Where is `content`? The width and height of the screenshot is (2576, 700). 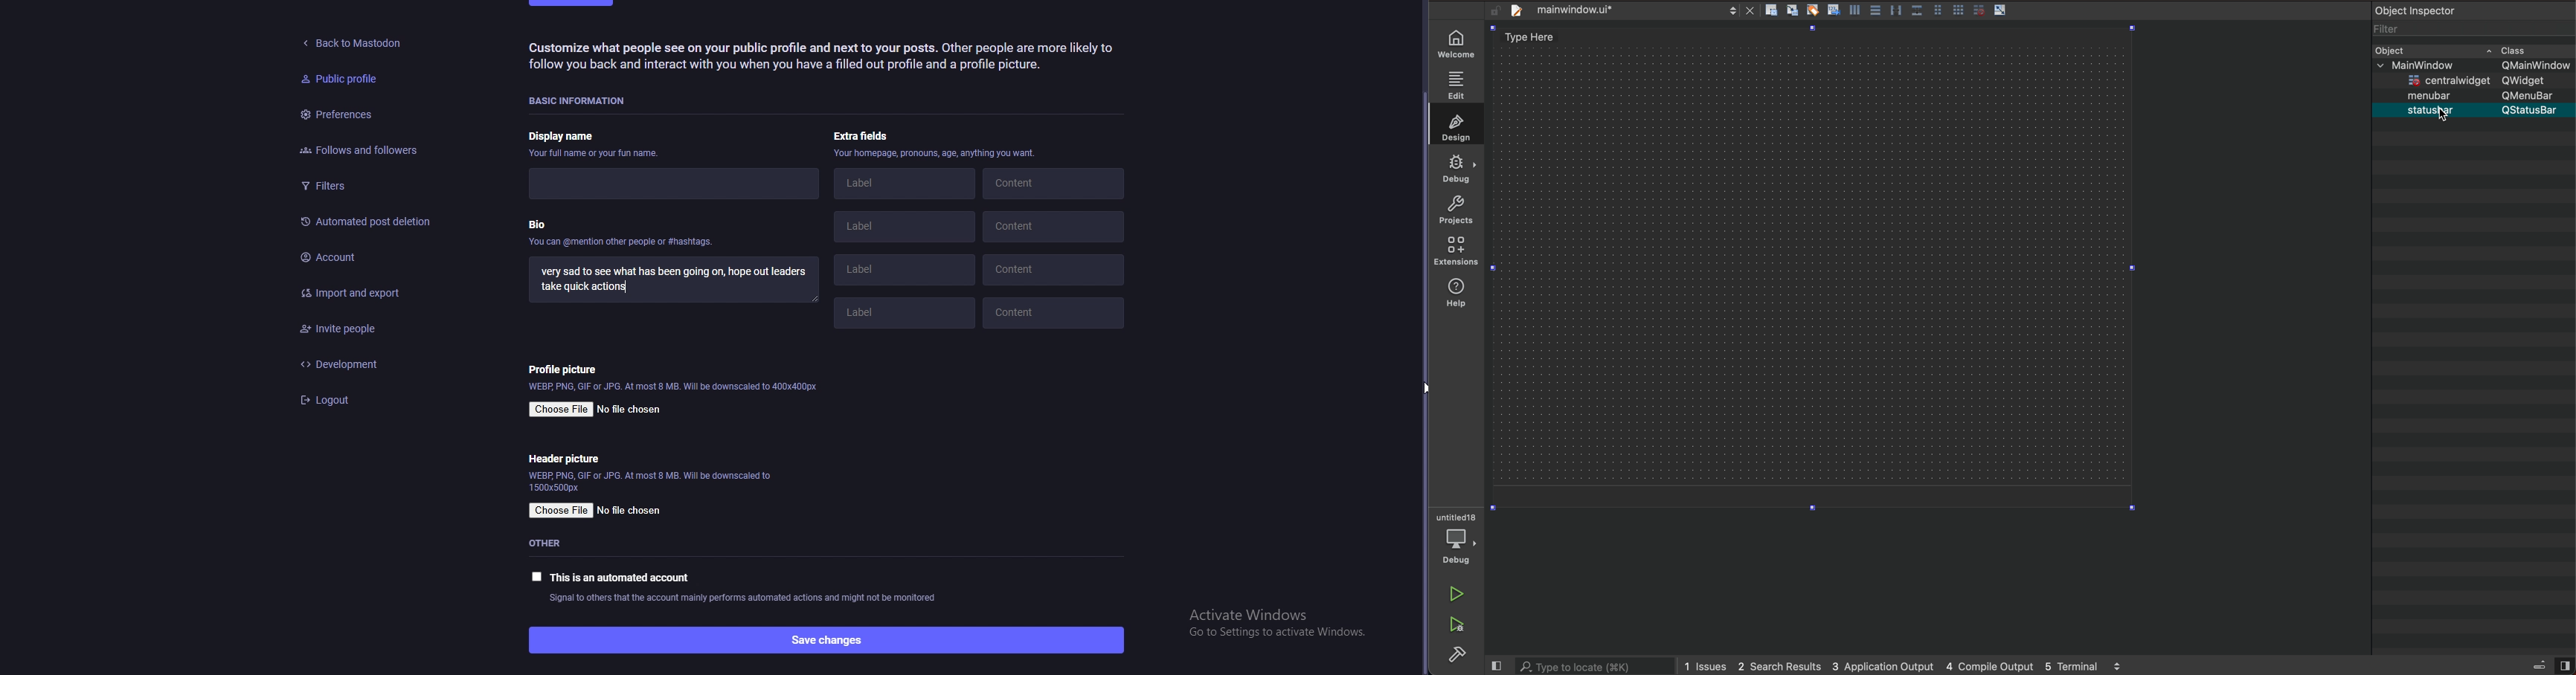
content is located at coordinates (1056, 268).